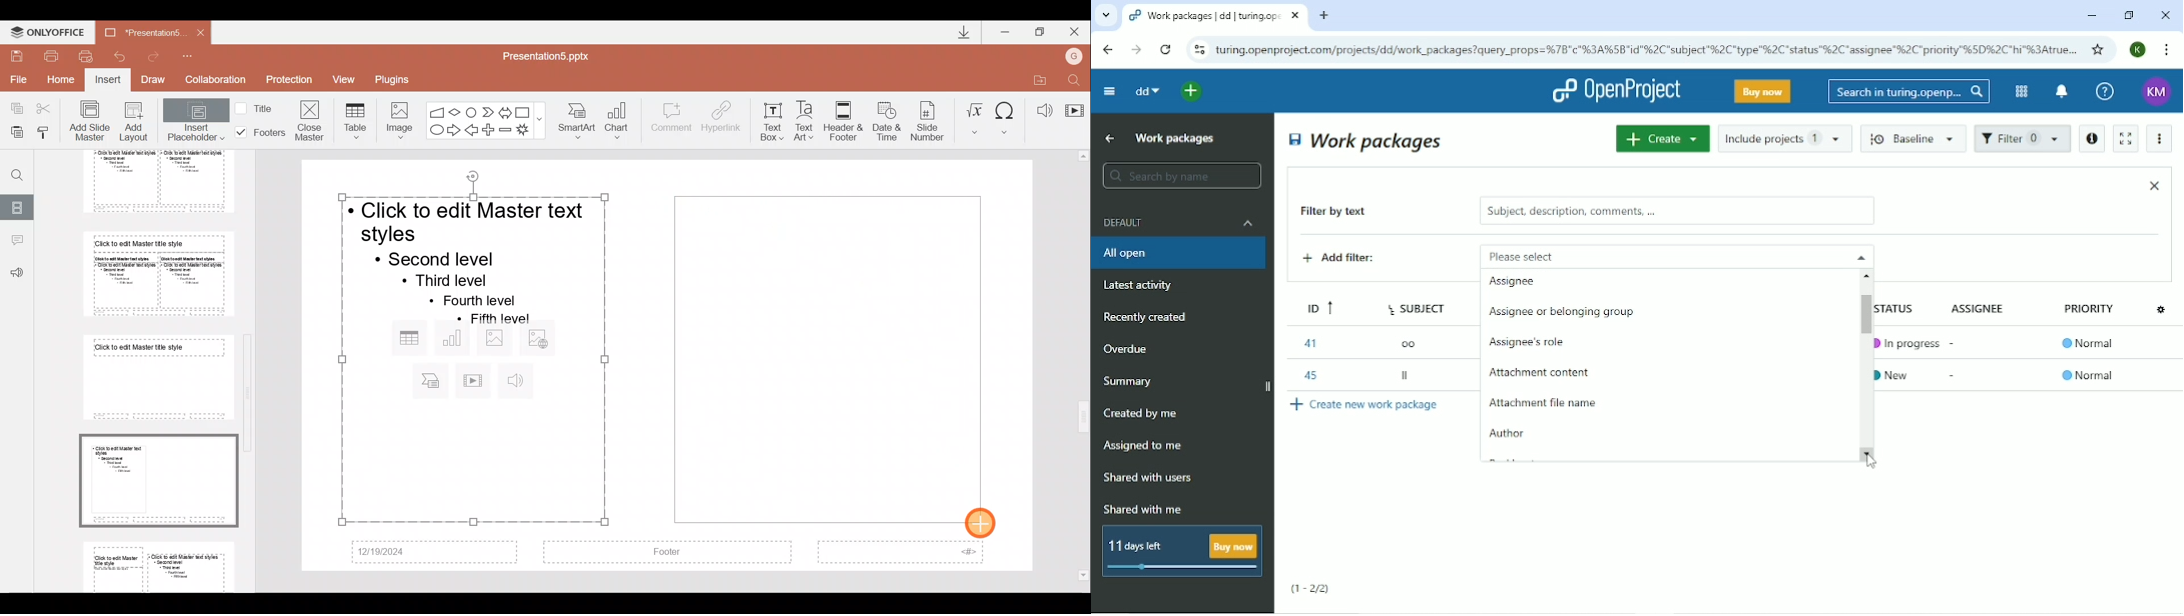 This screenshot has height=616, width=2184. What do you see at coordinates (1106, 16) in the screenshot?
I see `Search tabs` at bounding box center [1106, 16].